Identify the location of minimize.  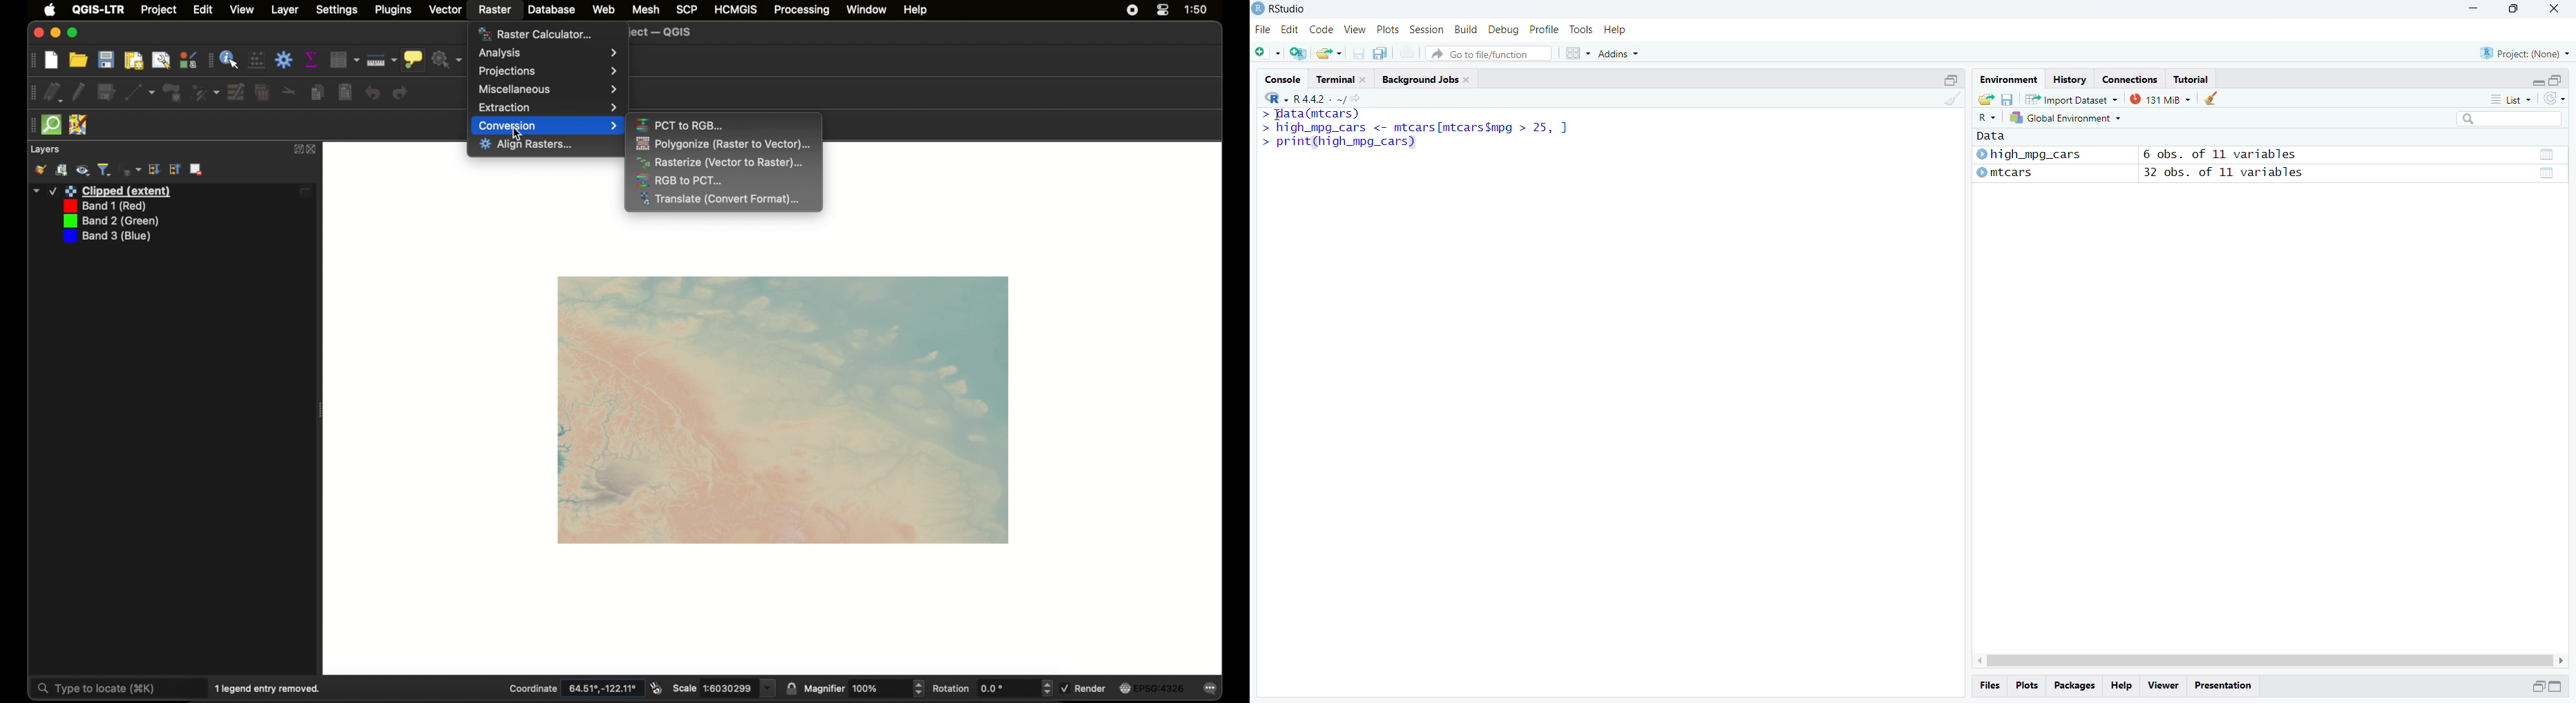
(2474, 8).